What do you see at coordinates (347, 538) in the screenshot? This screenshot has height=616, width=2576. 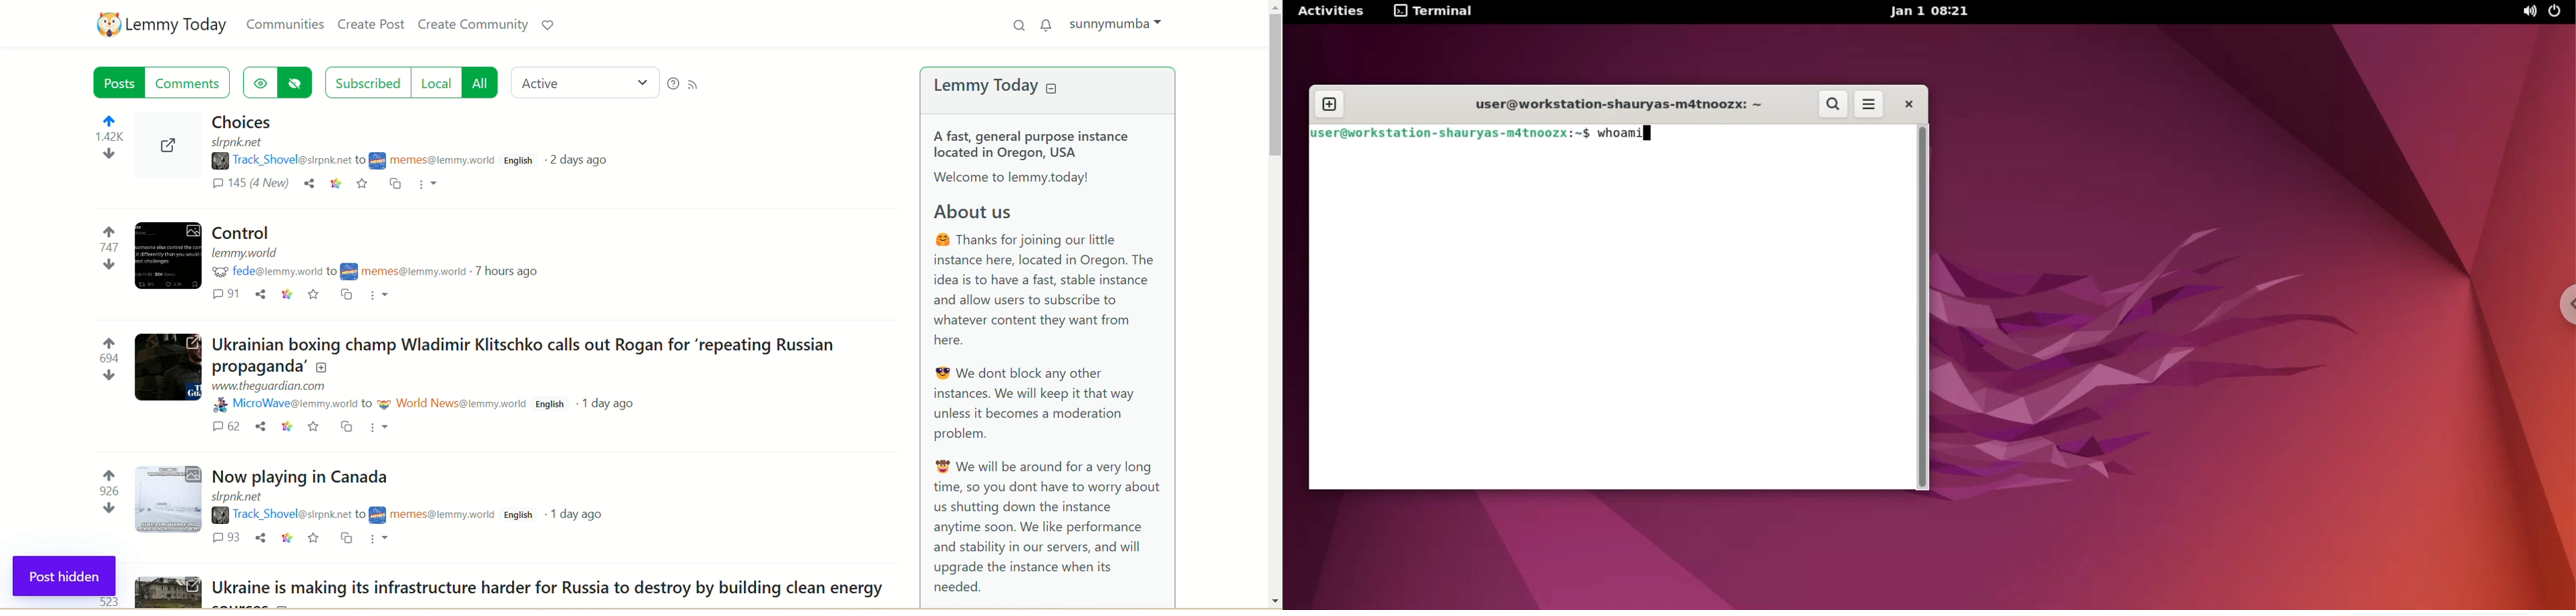 I see `cross post` at bounding box center [347, 538].